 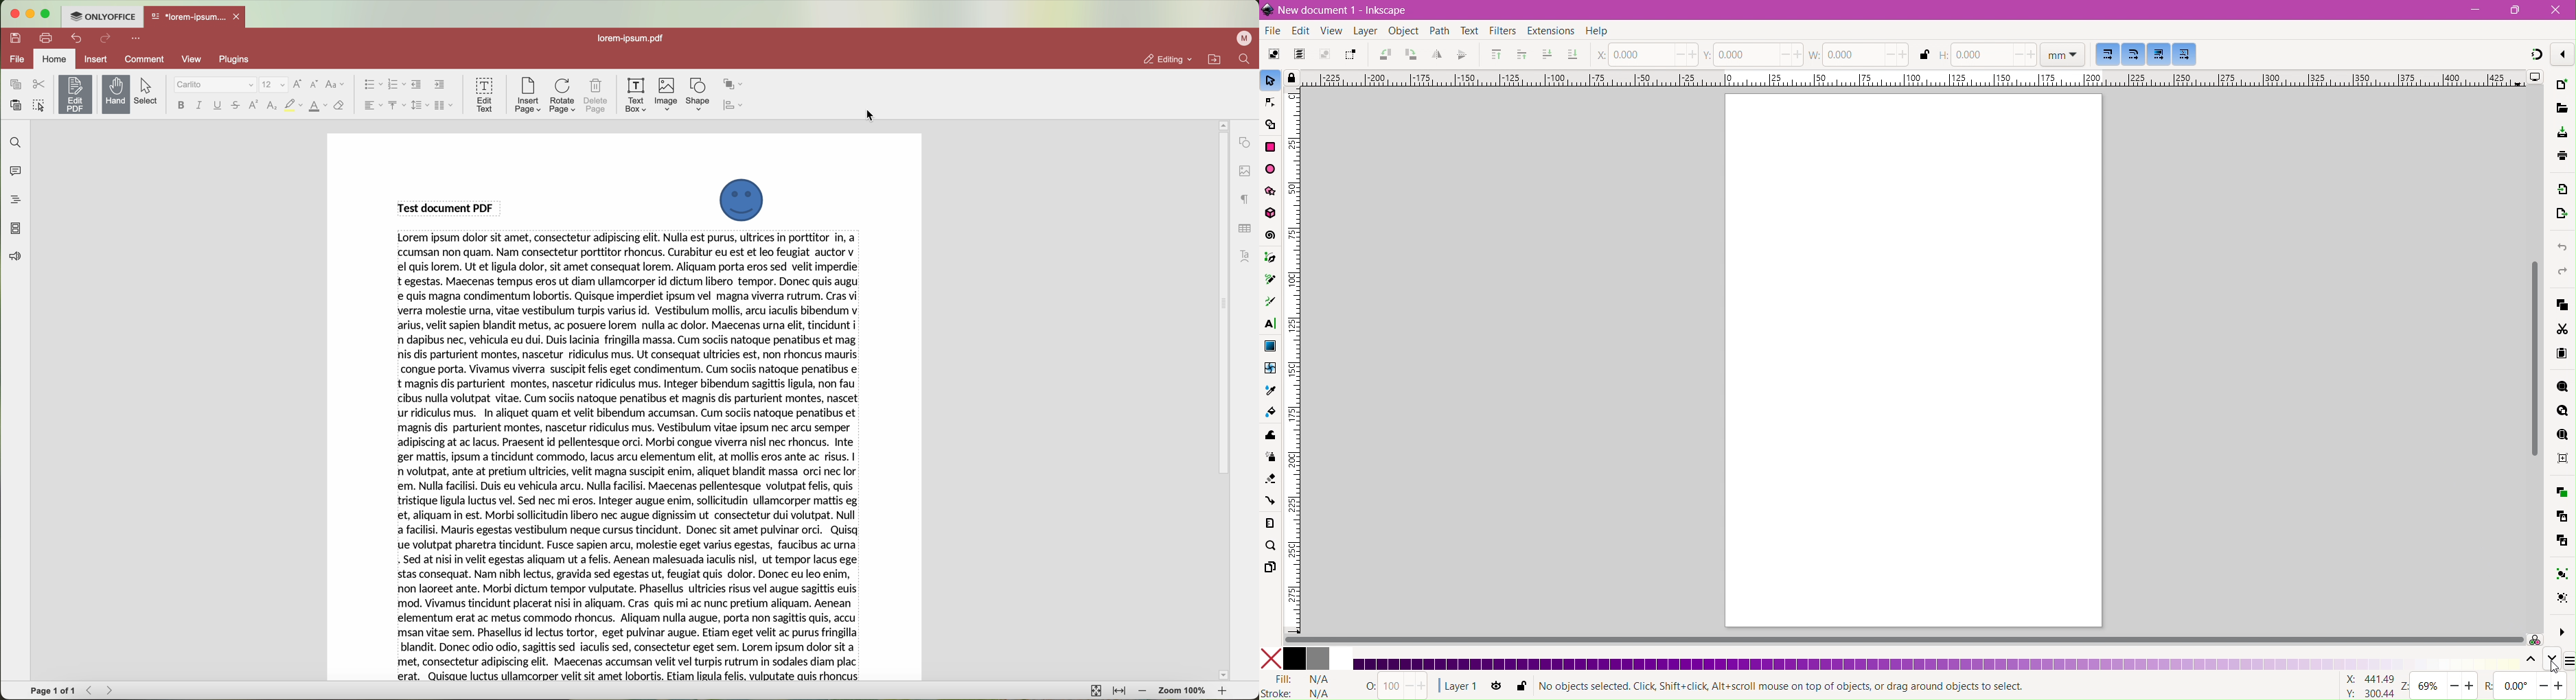 What do you see at coordinates (1290, 77) in the screenshot?
I see `Toggle lock of all guides in the document` at bounding box center [1290, 77].